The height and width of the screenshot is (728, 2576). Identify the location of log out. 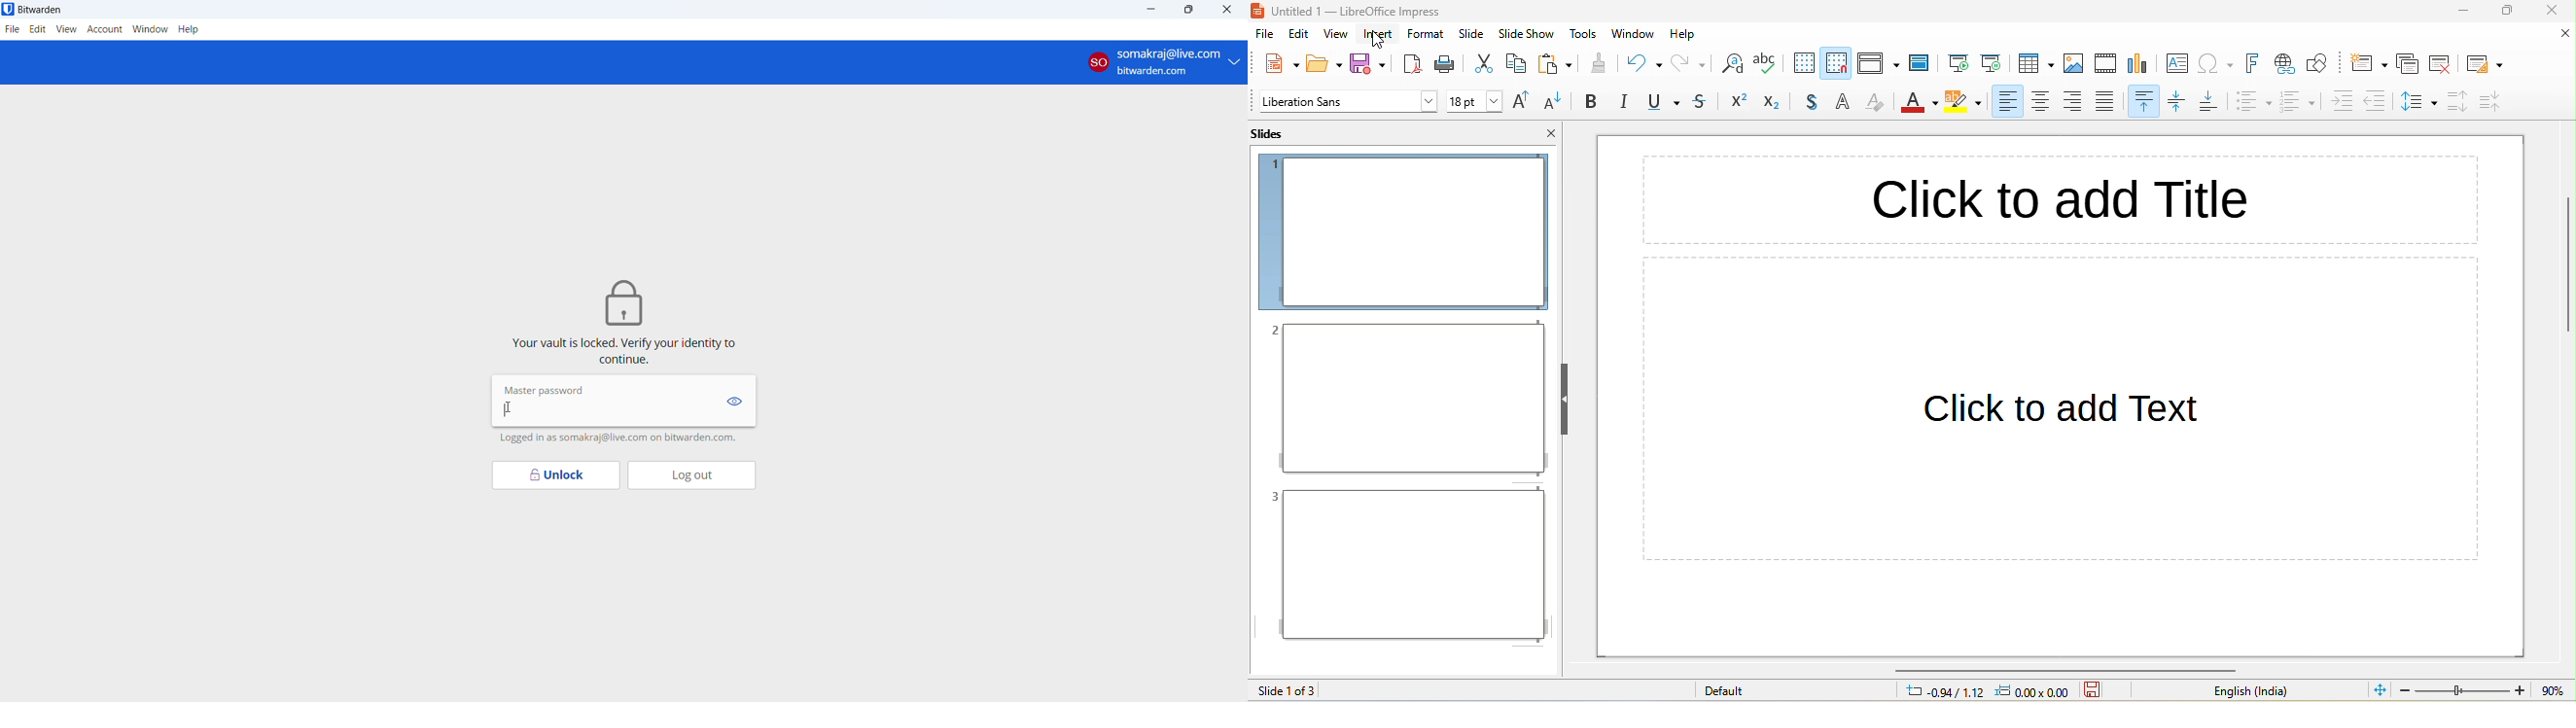
(692, 475).